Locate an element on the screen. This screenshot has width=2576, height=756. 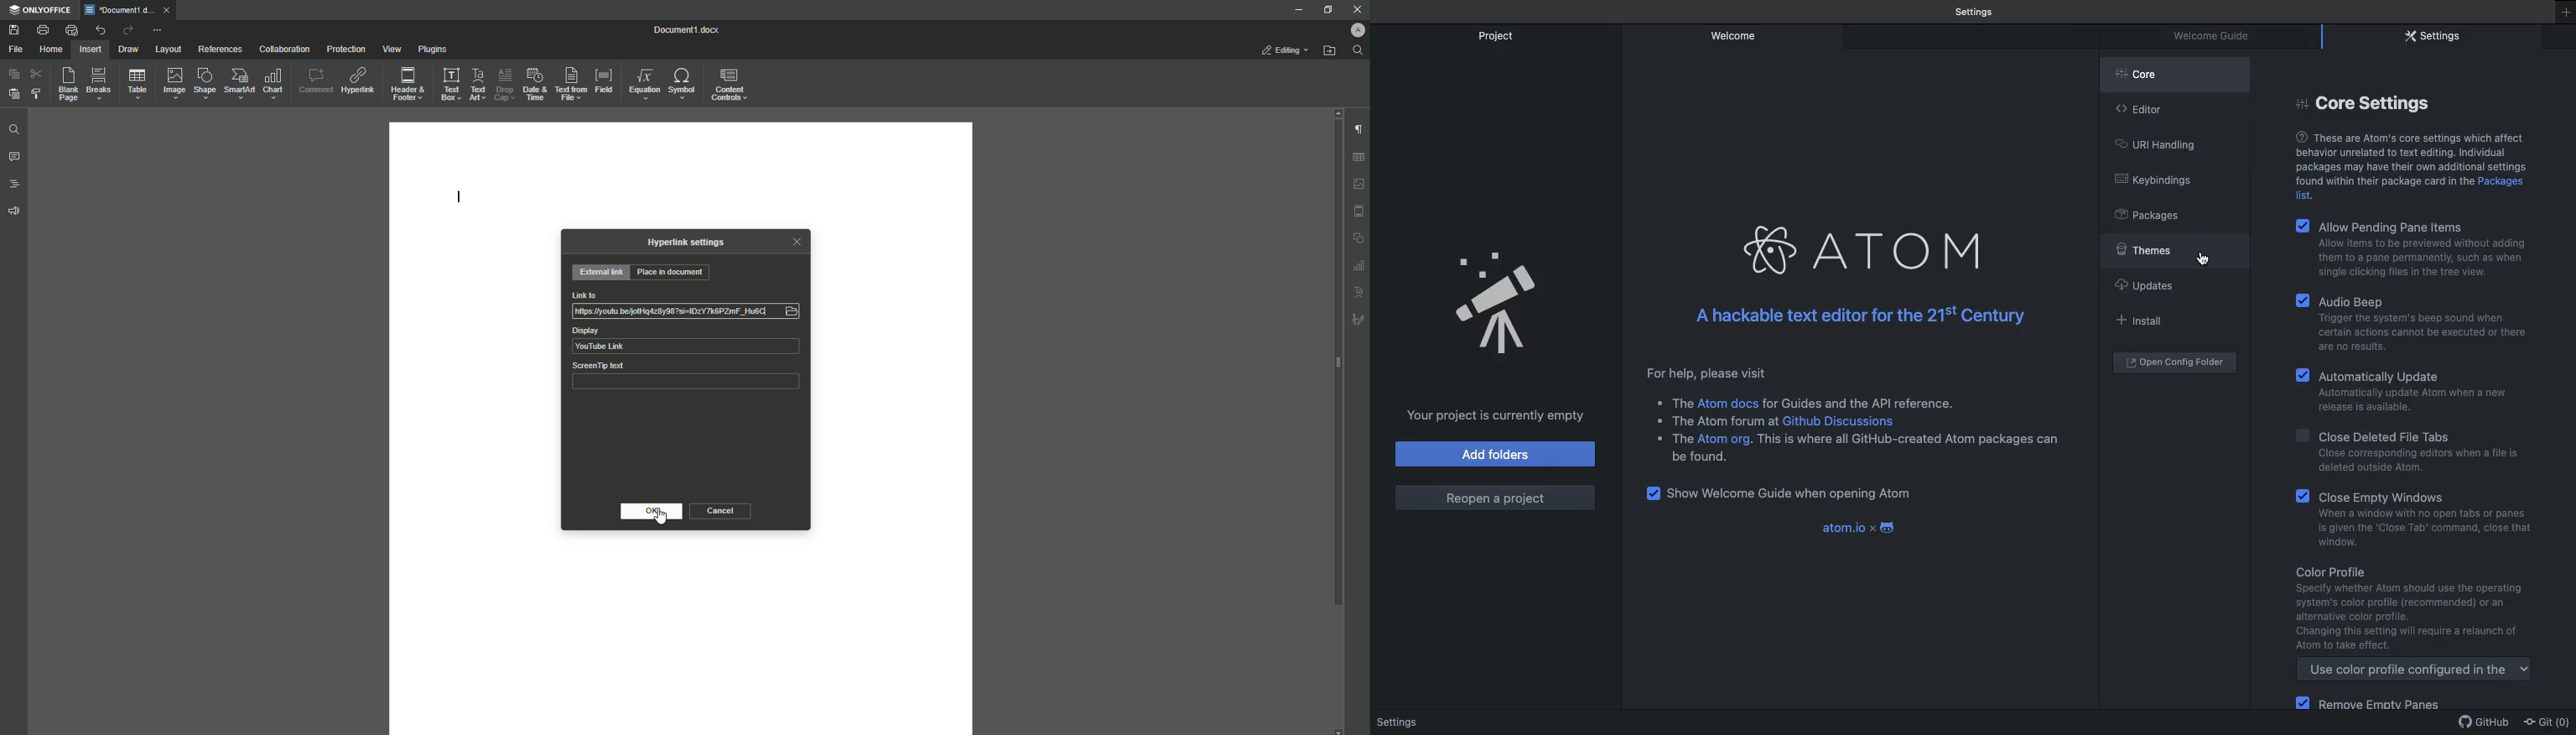
Comments is located at coordinates (14, 157).